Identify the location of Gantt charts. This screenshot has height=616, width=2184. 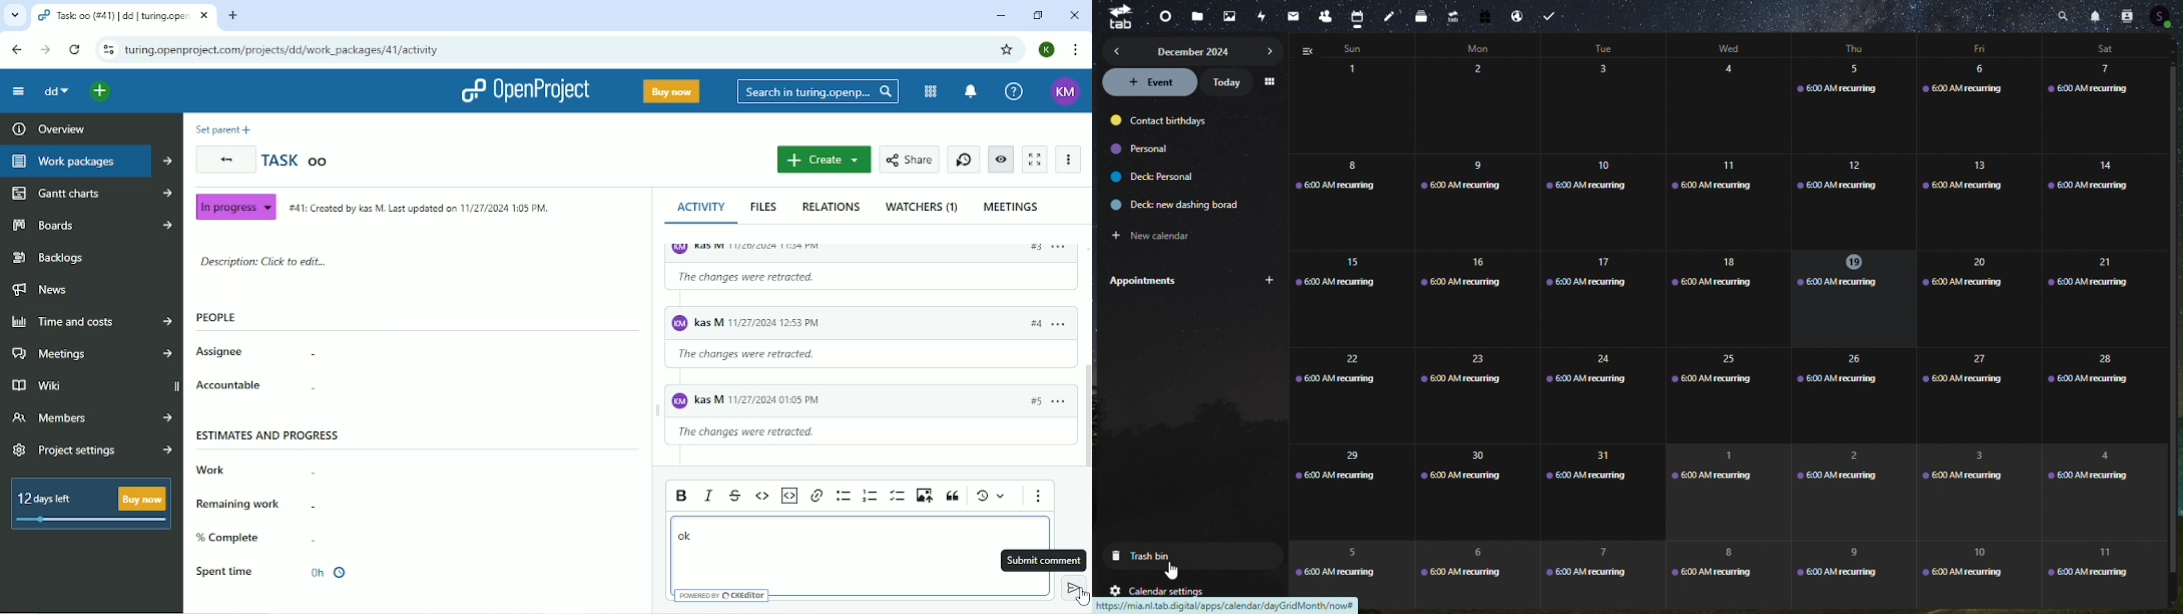
(90, 193).